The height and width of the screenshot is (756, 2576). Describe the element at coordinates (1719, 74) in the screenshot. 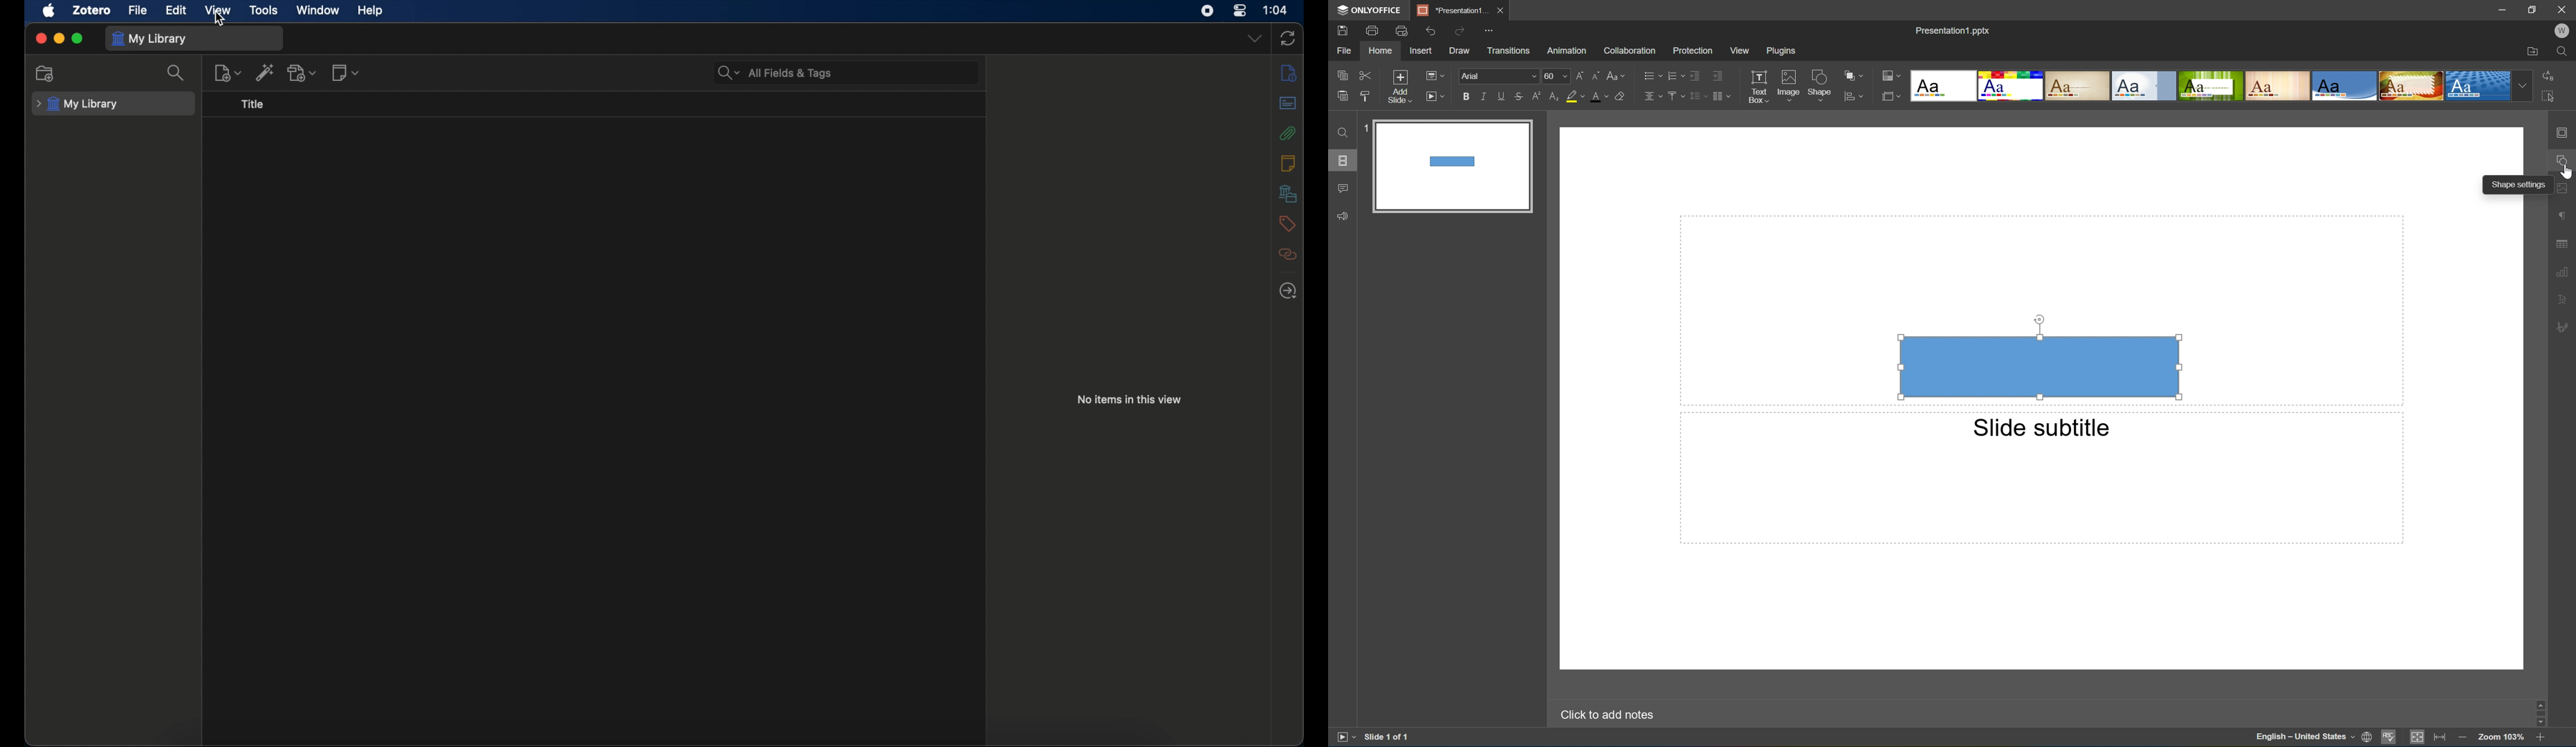

I see `Increase indent` at that location.